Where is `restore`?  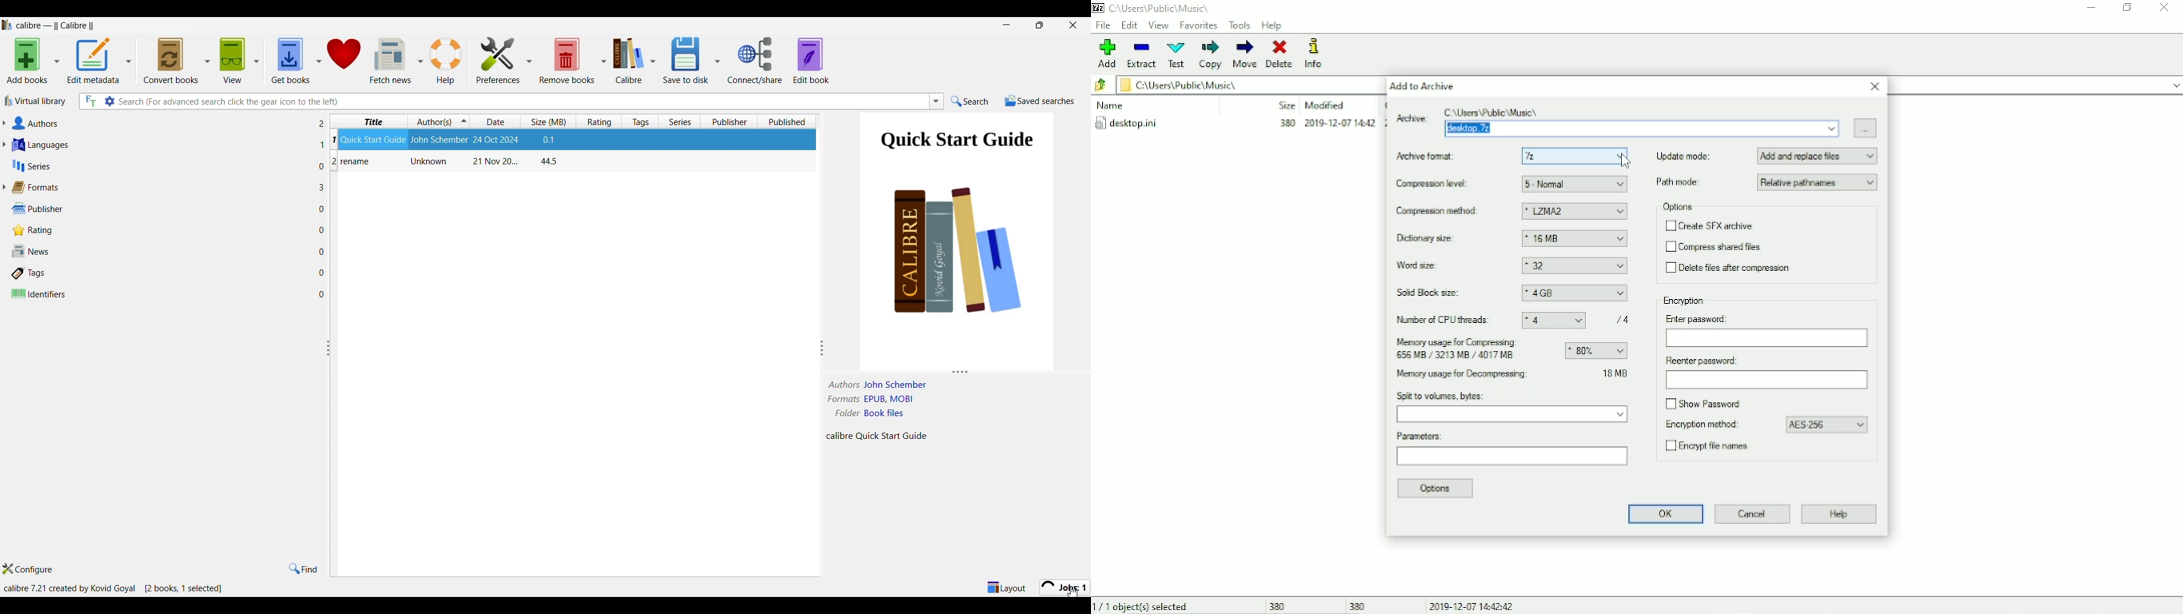 restore is located at coordinates (1040, 25).